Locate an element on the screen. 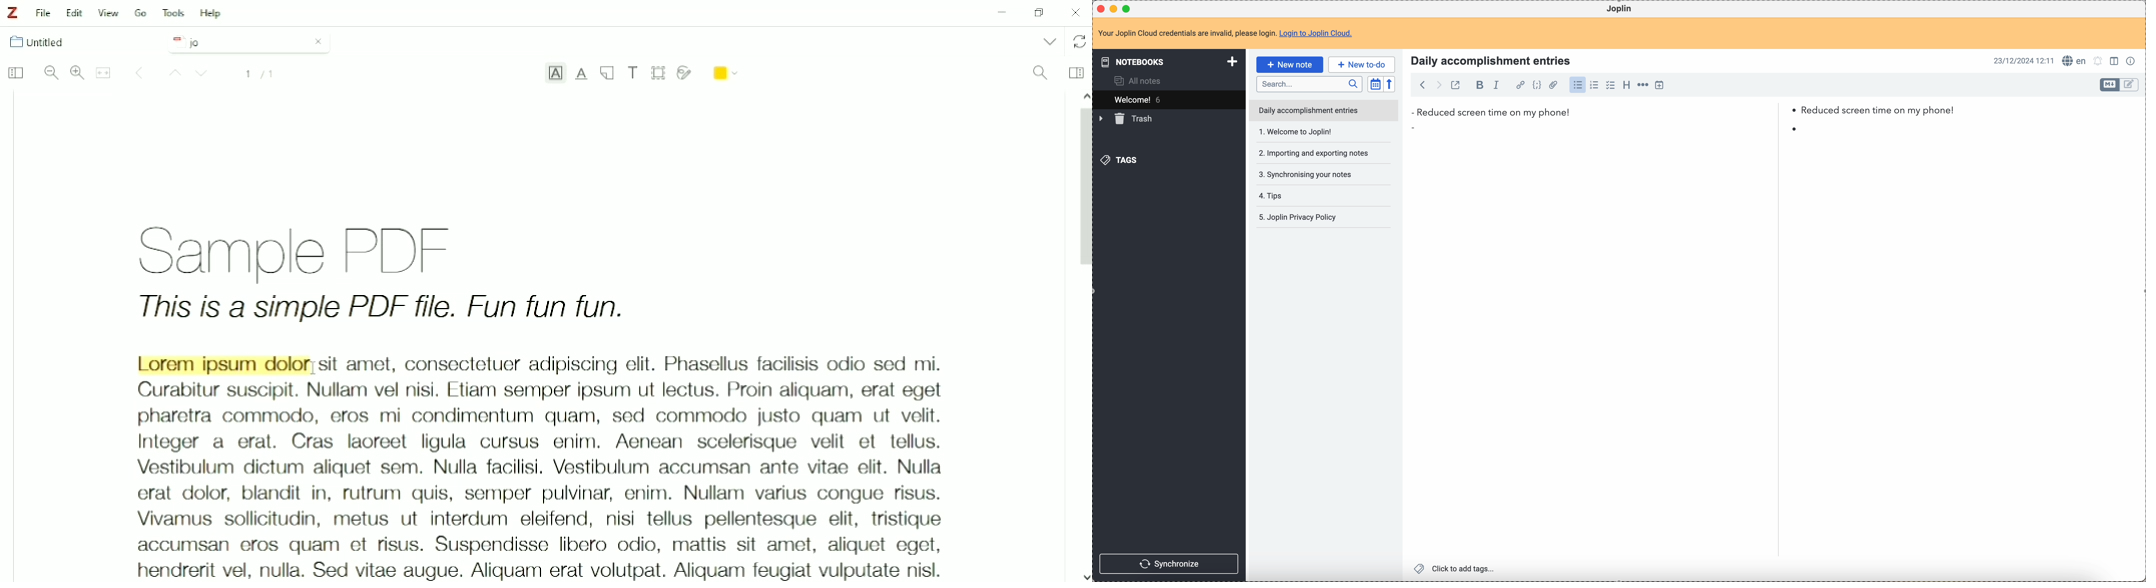  bold is located at coordinates (1478, 86).